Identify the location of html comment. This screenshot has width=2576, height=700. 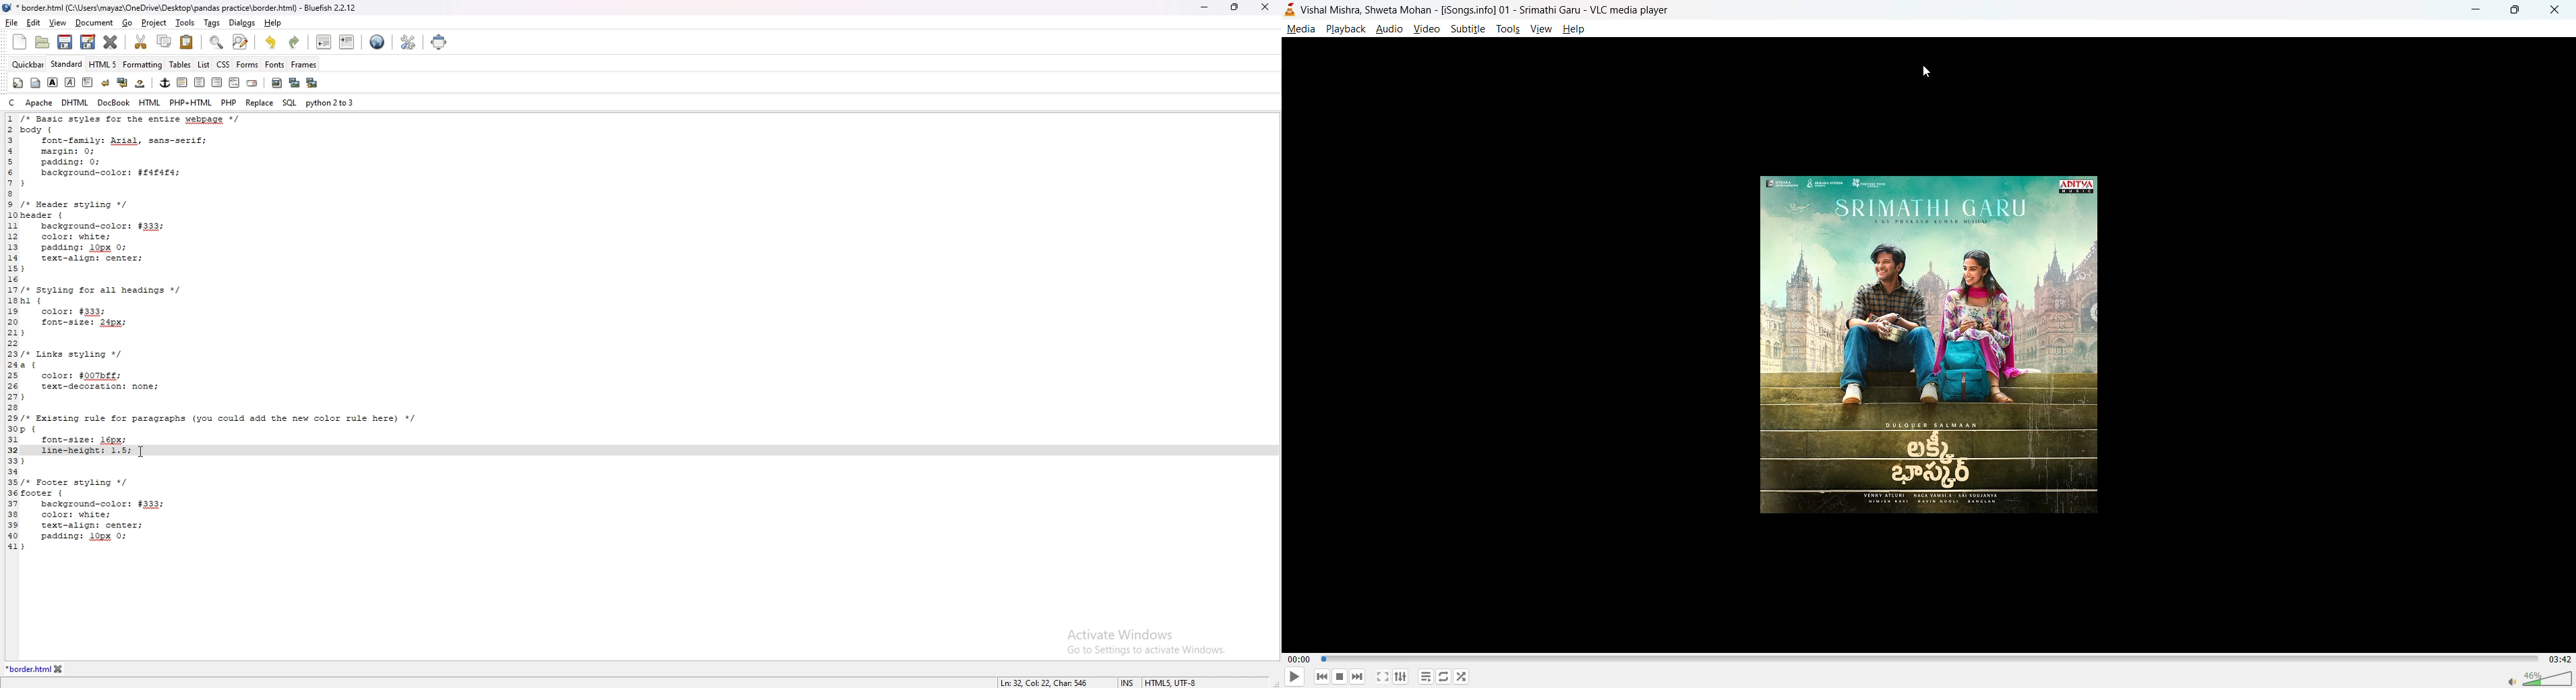
(235, 82).